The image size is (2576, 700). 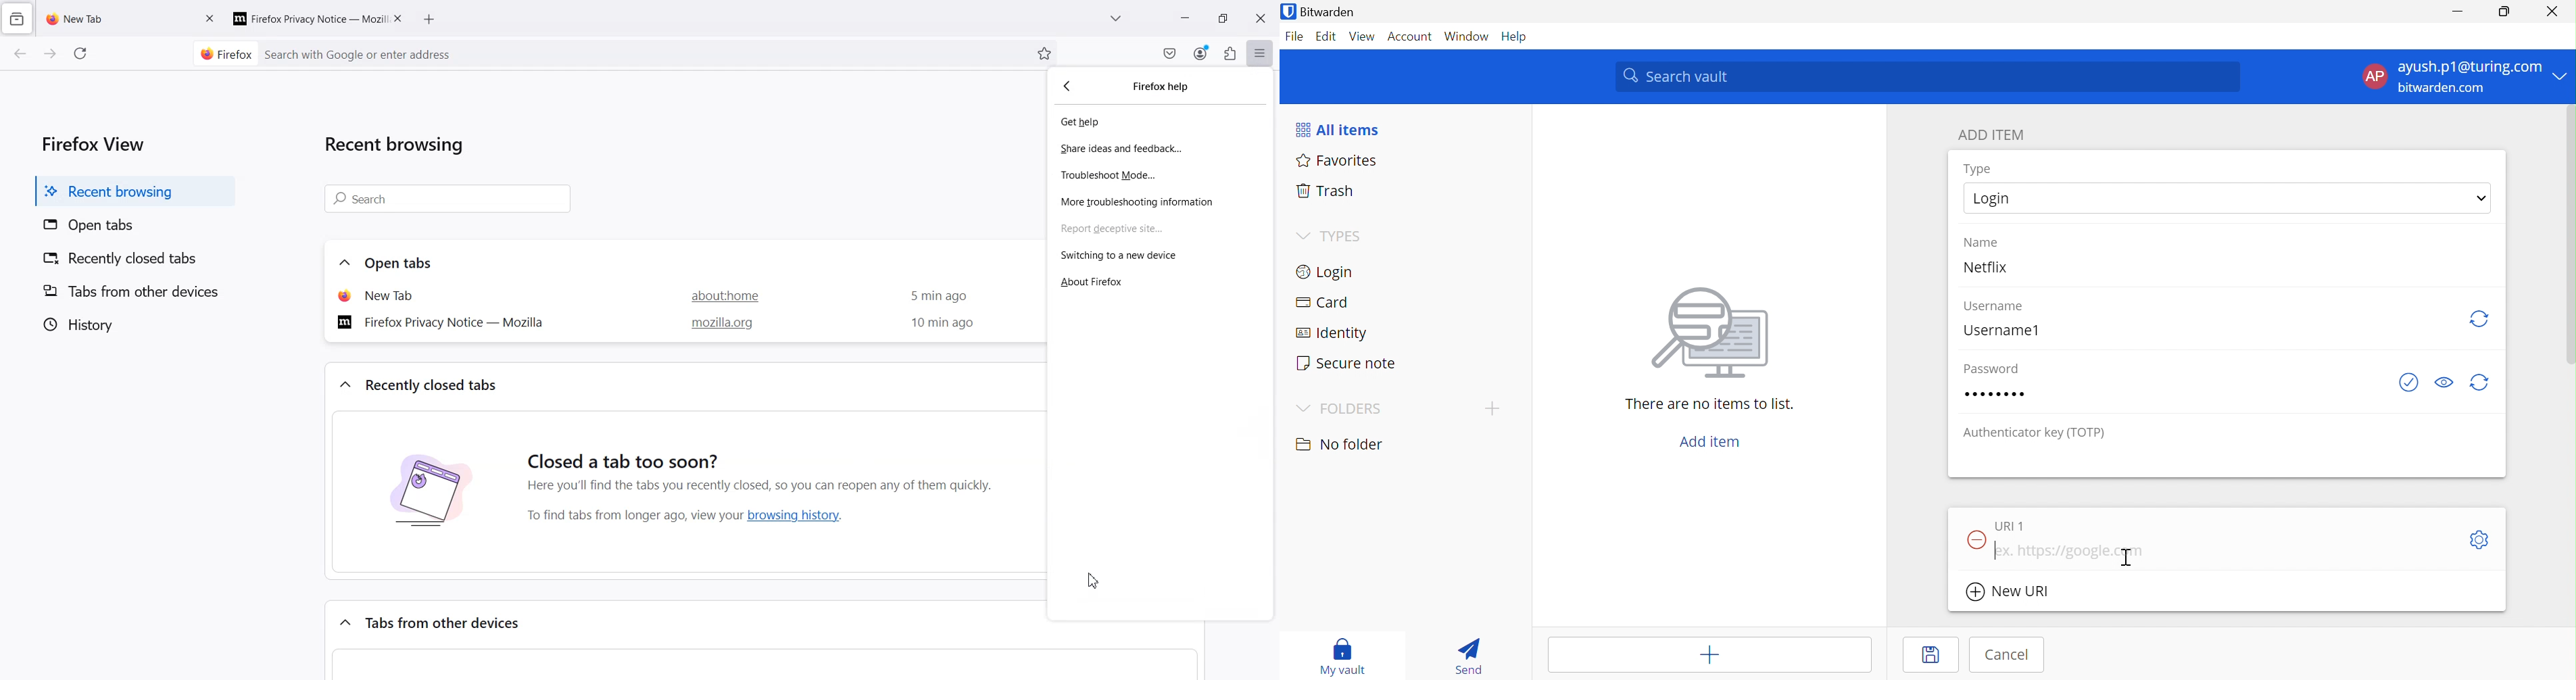 What do you see at coordinates (1319, 11) in the screenshot?
I see `Bitwarden` at bounding box center [1319, 11].